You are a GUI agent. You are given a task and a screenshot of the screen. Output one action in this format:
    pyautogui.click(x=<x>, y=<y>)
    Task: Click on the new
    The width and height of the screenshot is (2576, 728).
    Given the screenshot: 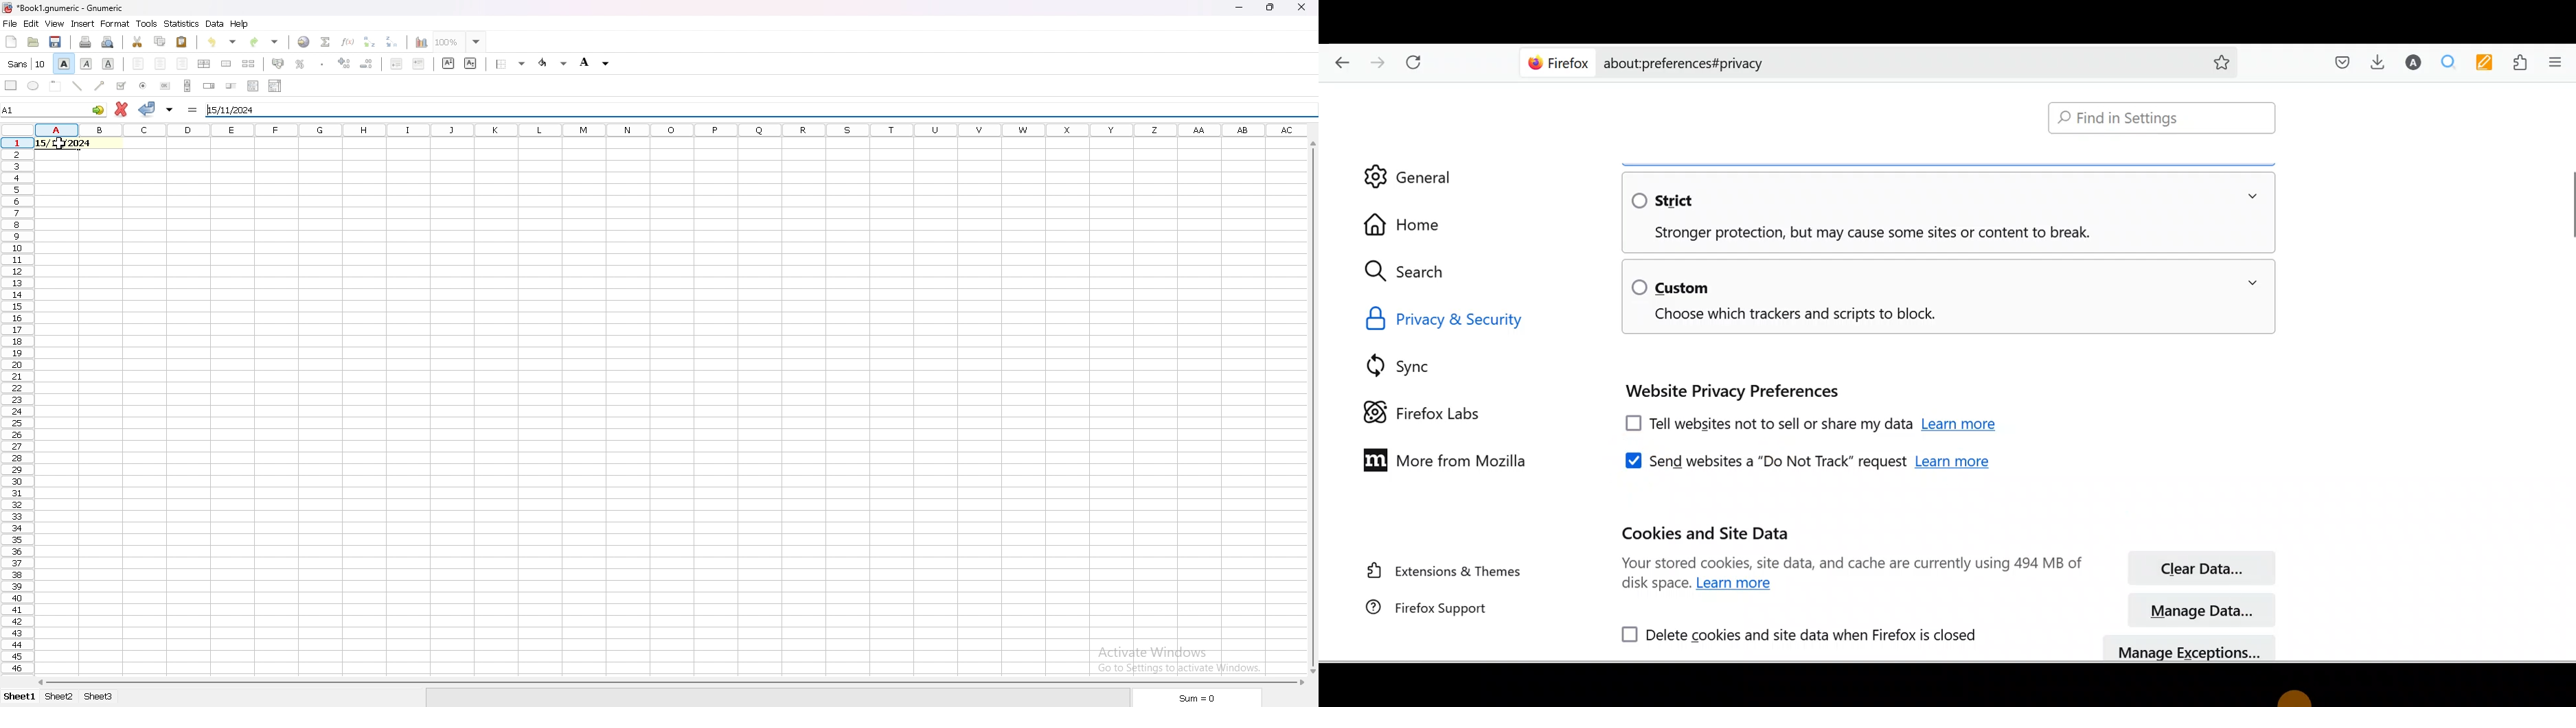 What is the action you would take?
    pyautogui.click(x=12, y=42)
    